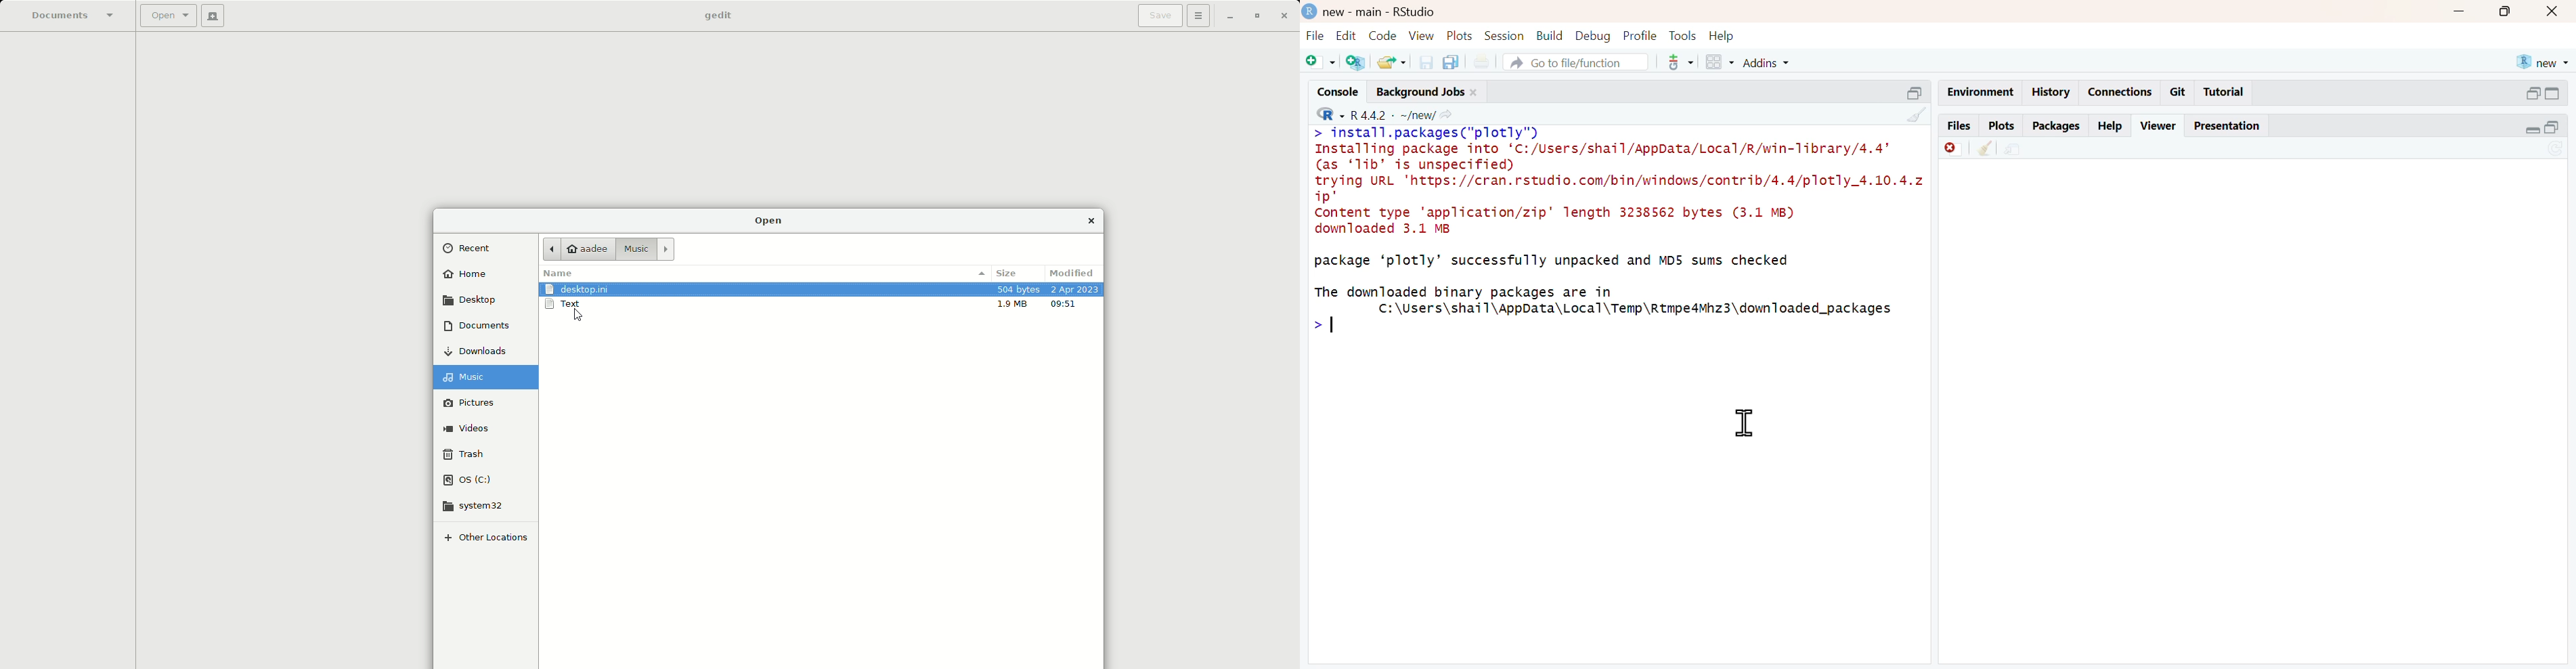  What do you see at coordinates (2561, 93) in the screenshot?
I see `maximize` at bounding box center [2561, 93].